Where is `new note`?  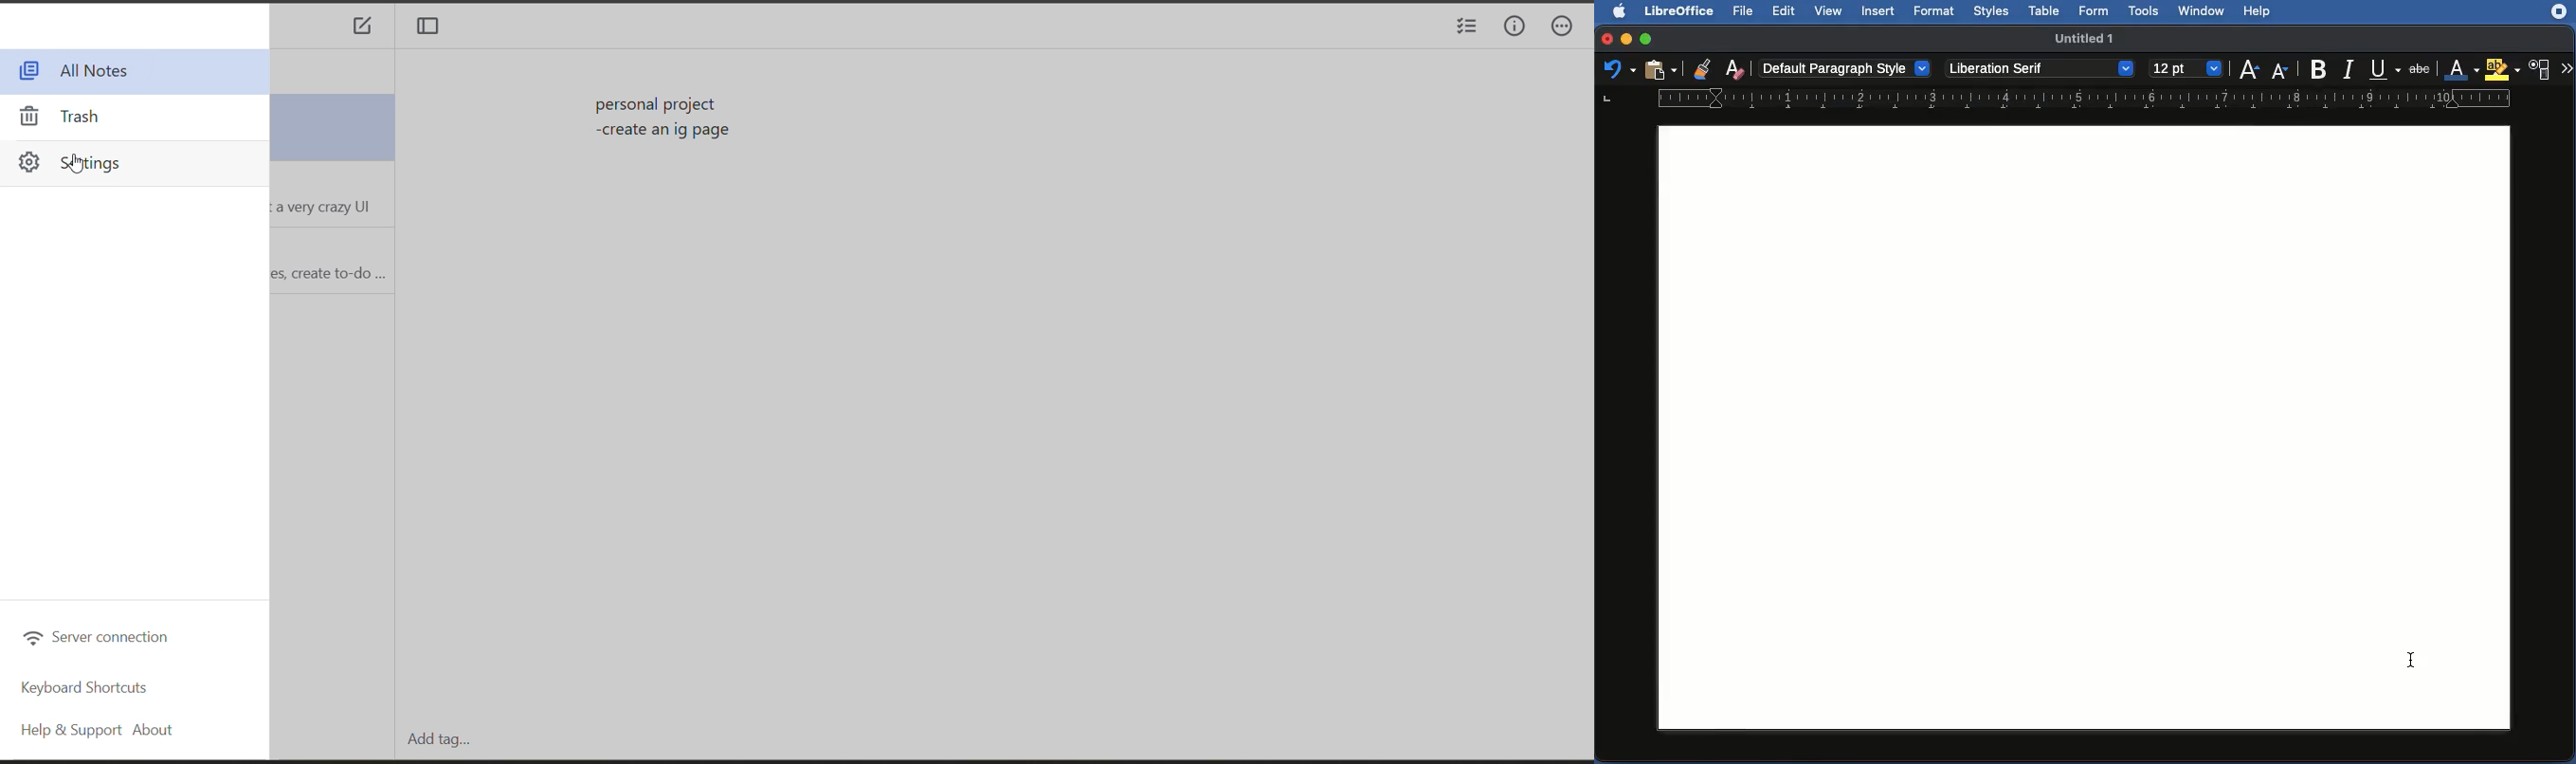
new note is located at coordinates (362, 28).